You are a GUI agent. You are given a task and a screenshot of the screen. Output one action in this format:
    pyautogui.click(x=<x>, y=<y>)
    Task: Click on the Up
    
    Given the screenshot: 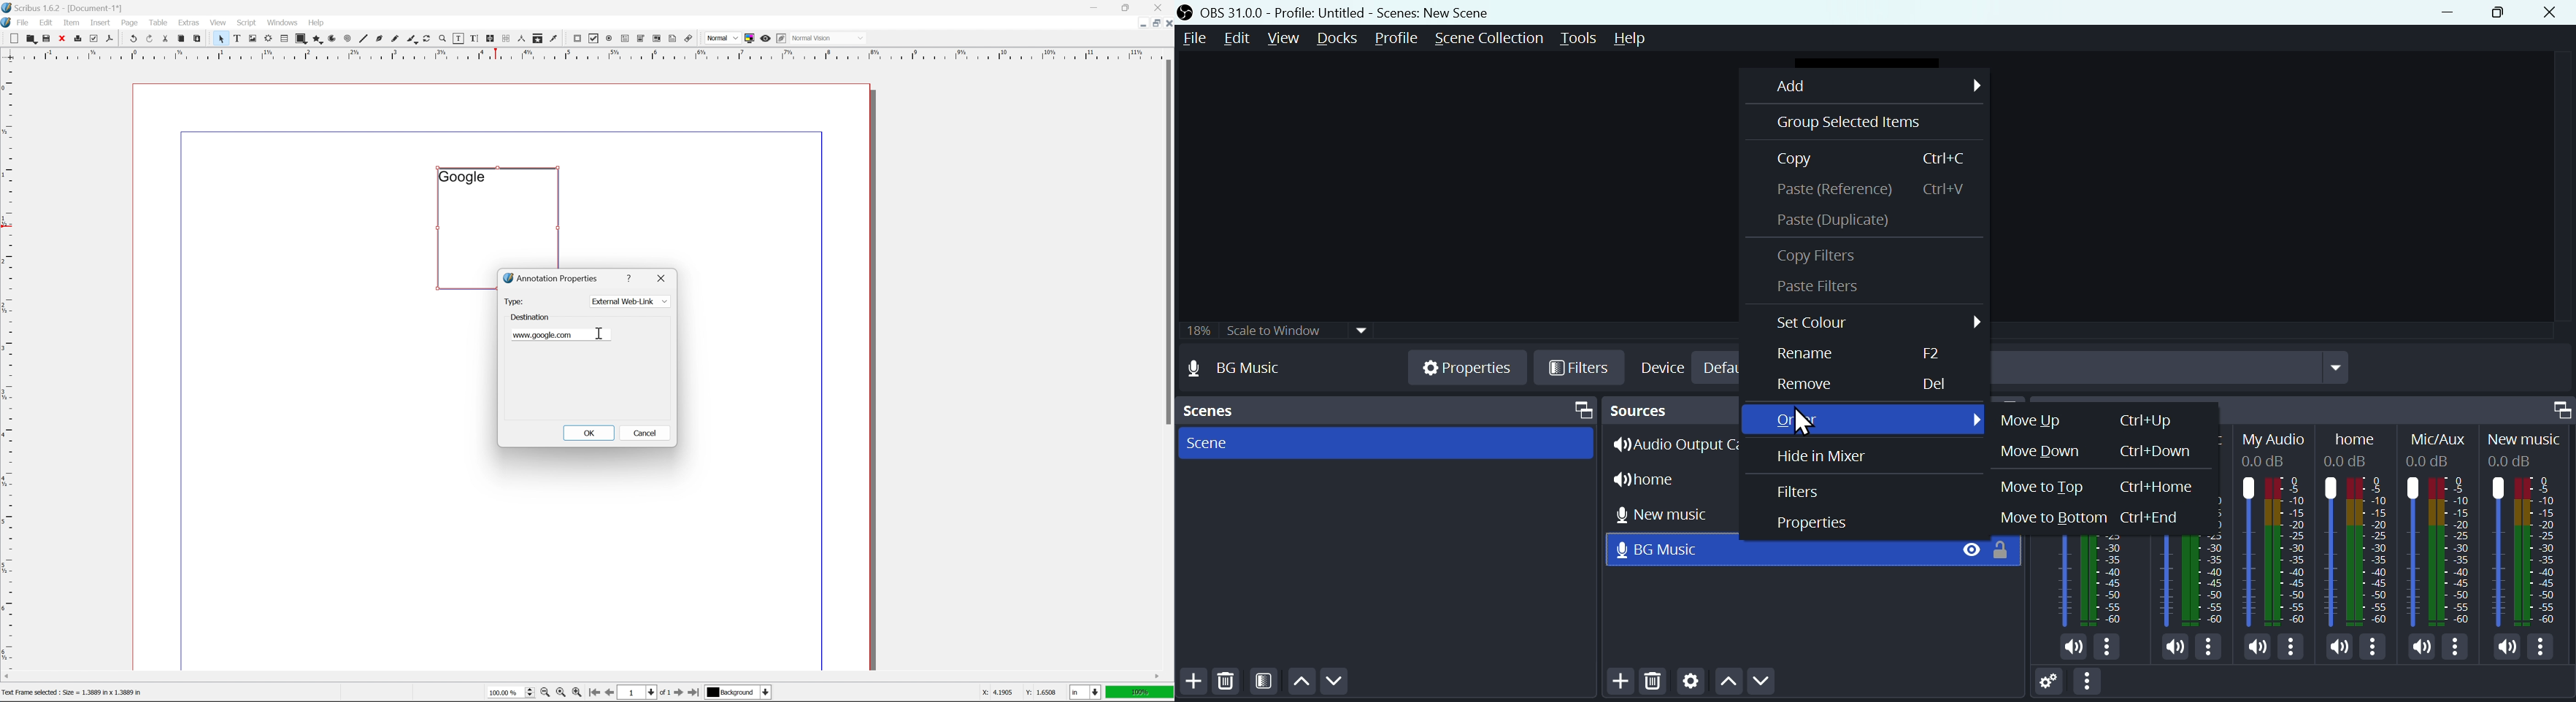 What is the action you would take?
    pyautogui.click(x=1306, y=684)
    